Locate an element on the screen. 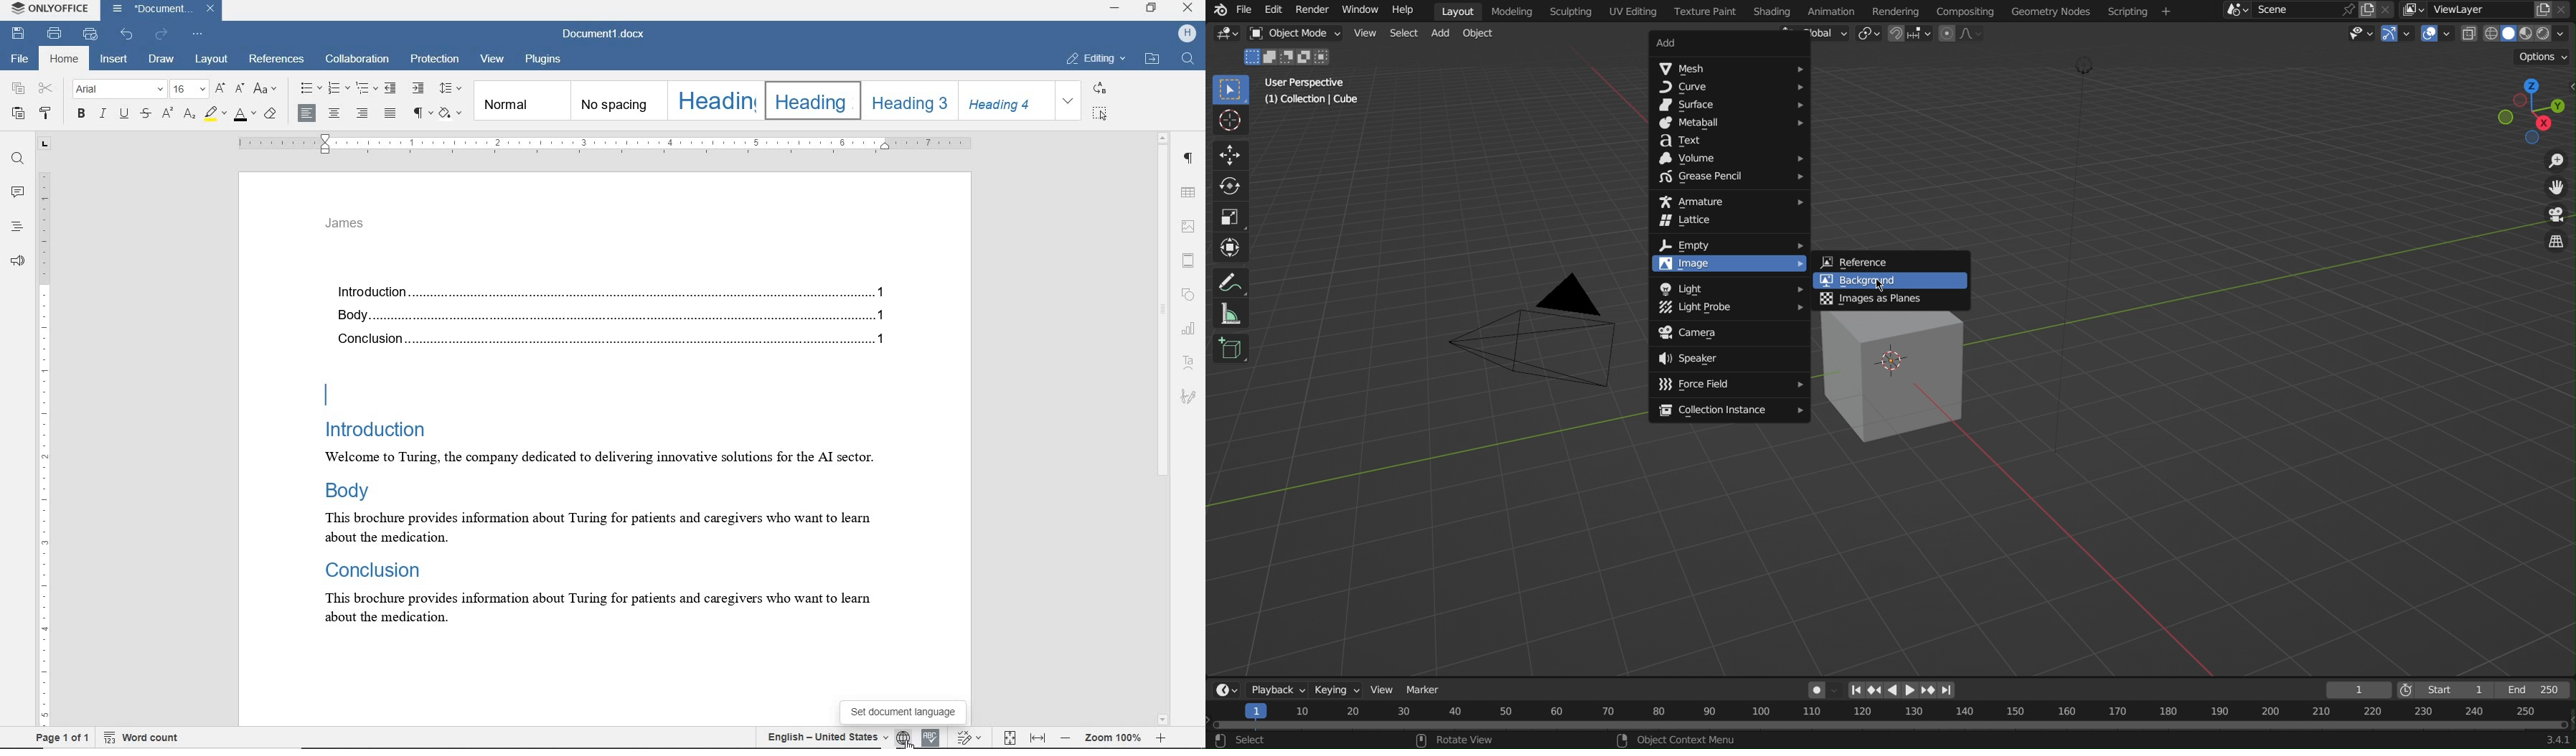  print is located at coordinates (56, 33).